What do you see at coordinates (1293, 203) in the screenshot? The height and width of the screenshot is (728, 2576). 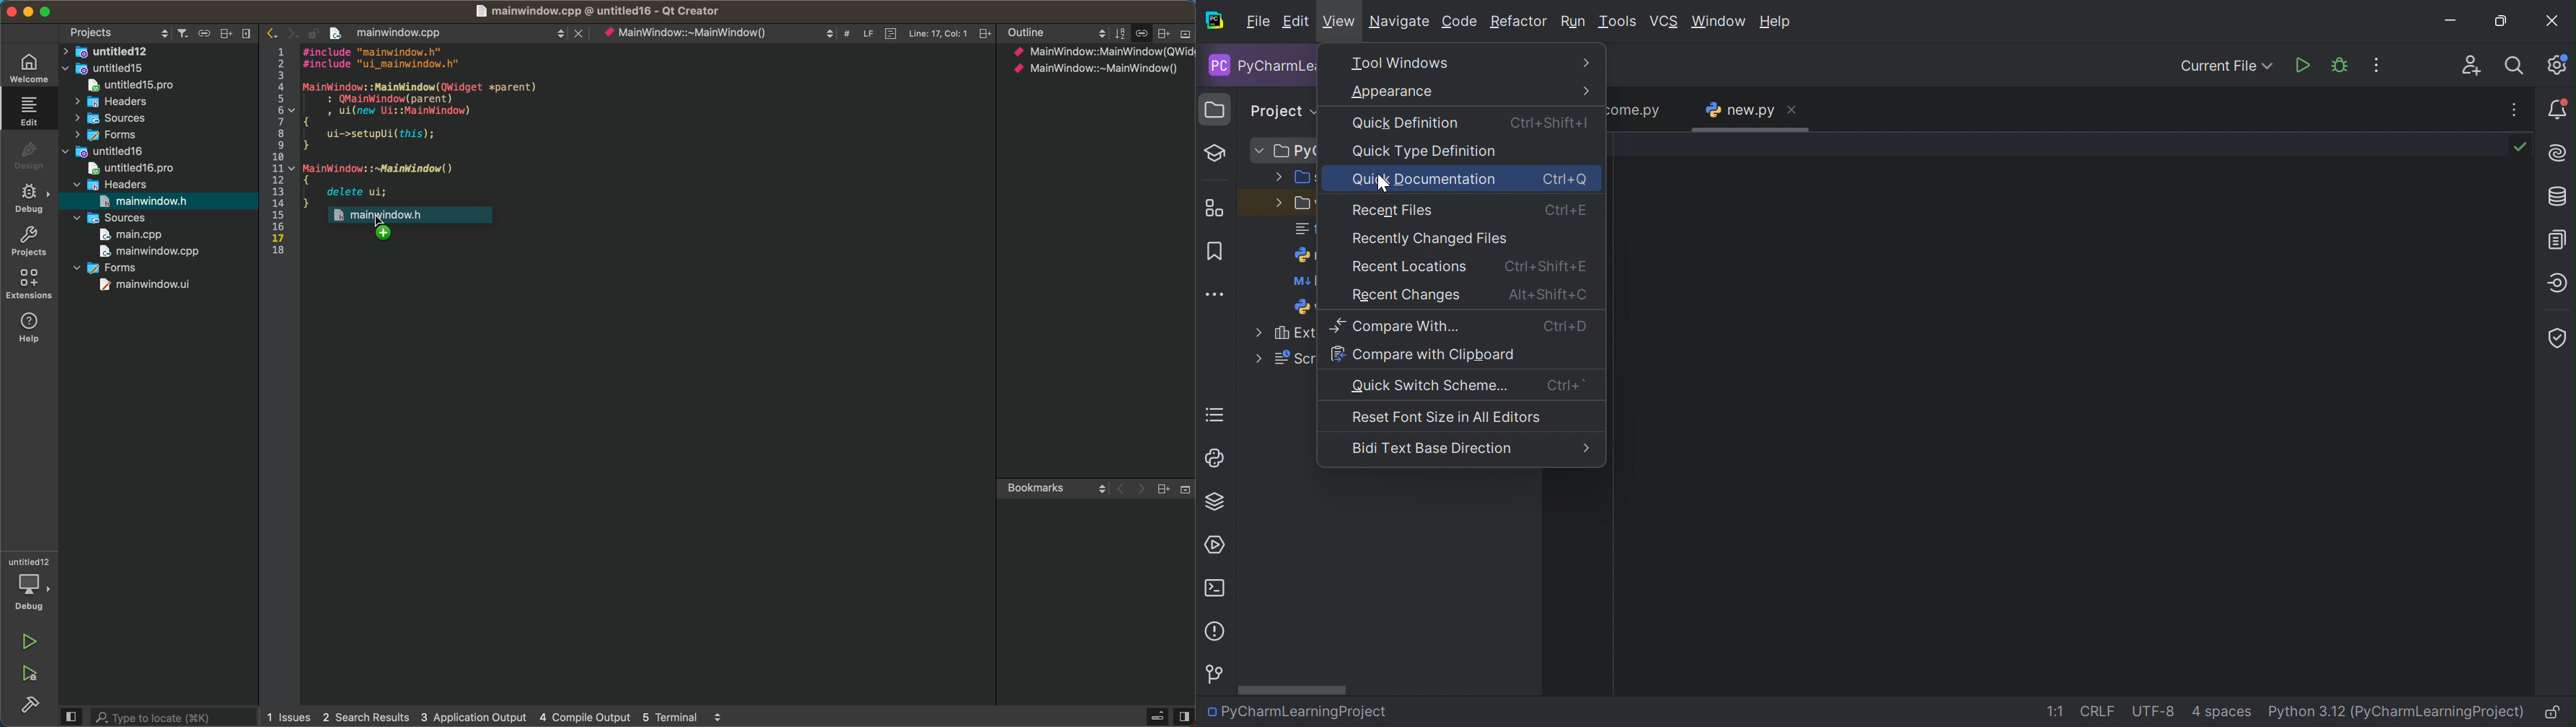 I see `venv` at bounding box center [1293, 203].